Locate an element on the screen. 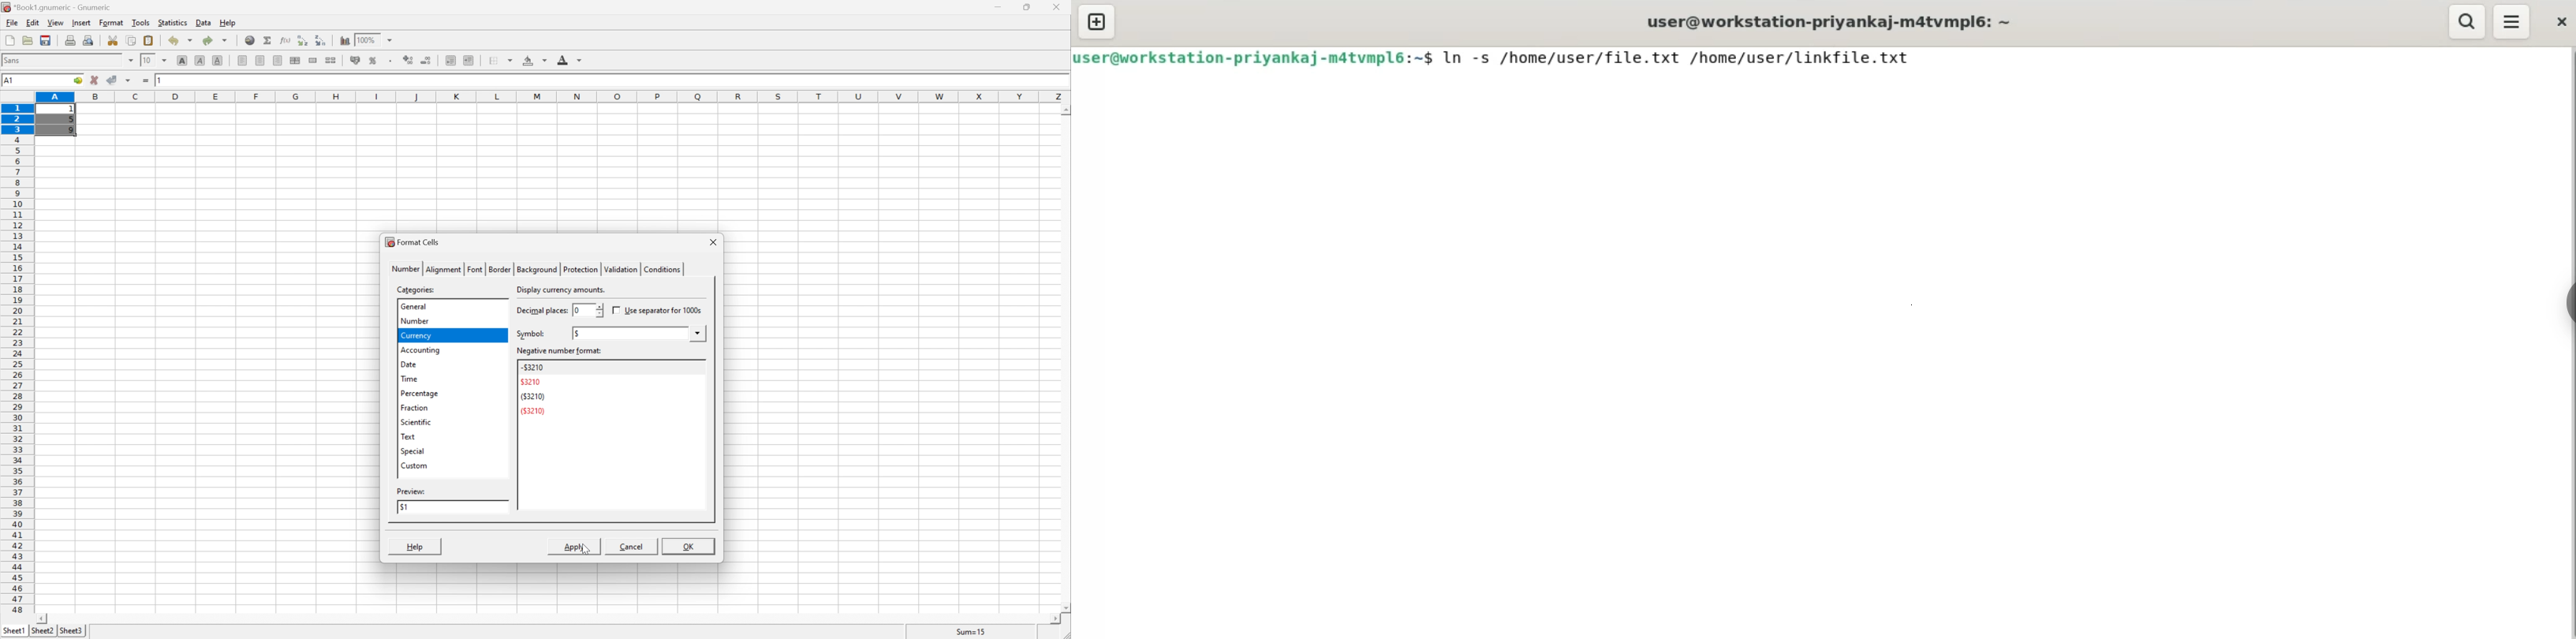  underline is located at coordinates (219, 61).